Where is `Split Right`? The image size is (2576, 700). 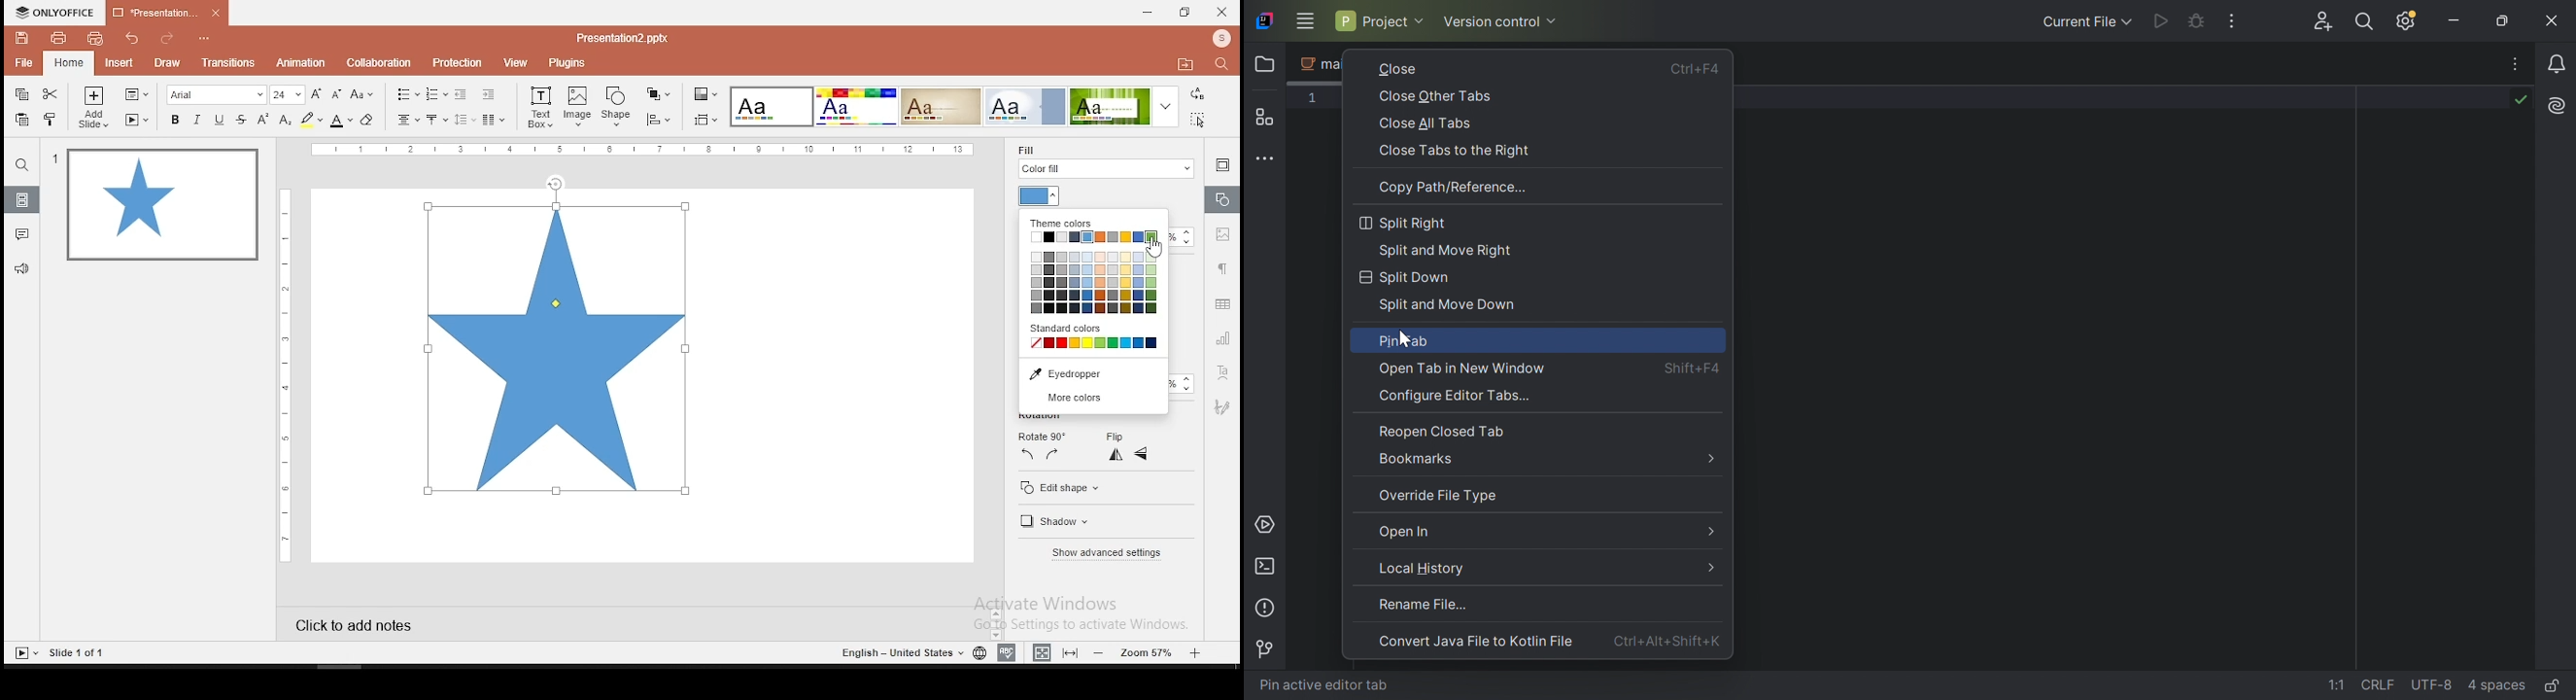 Split Right is located at coordinates (1403, 224).